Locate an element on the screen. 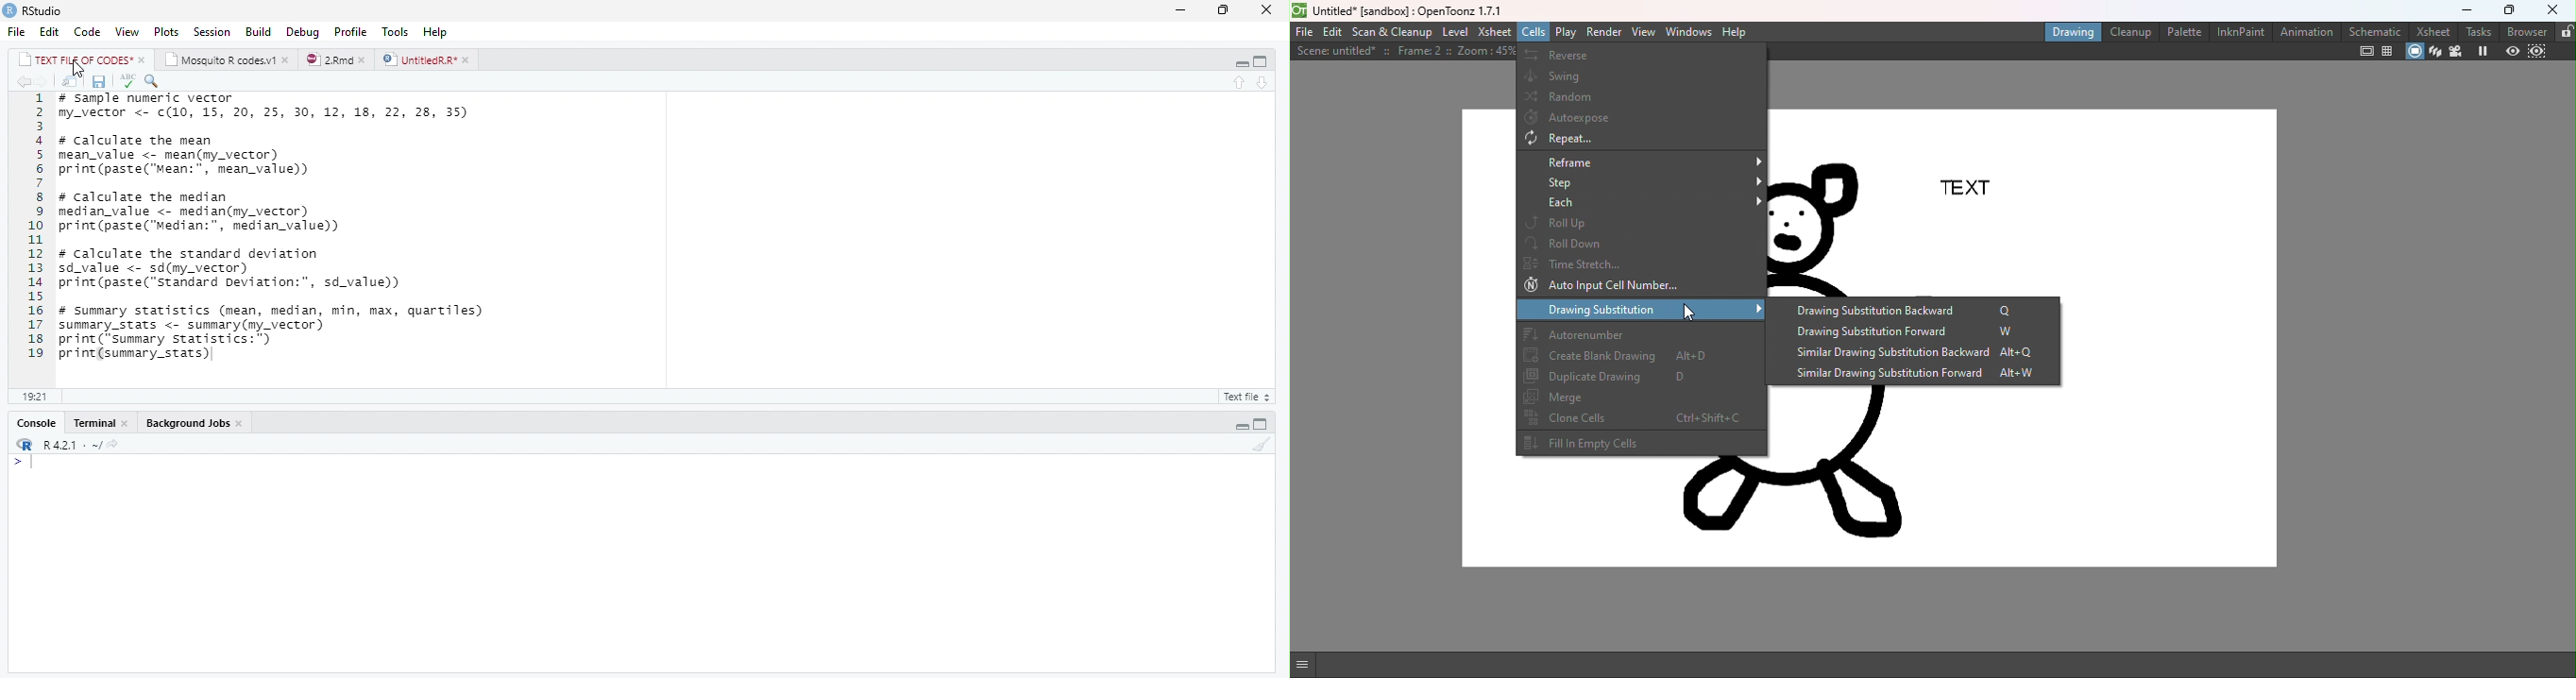  2.Rmd is located at coordinates (329, 59).